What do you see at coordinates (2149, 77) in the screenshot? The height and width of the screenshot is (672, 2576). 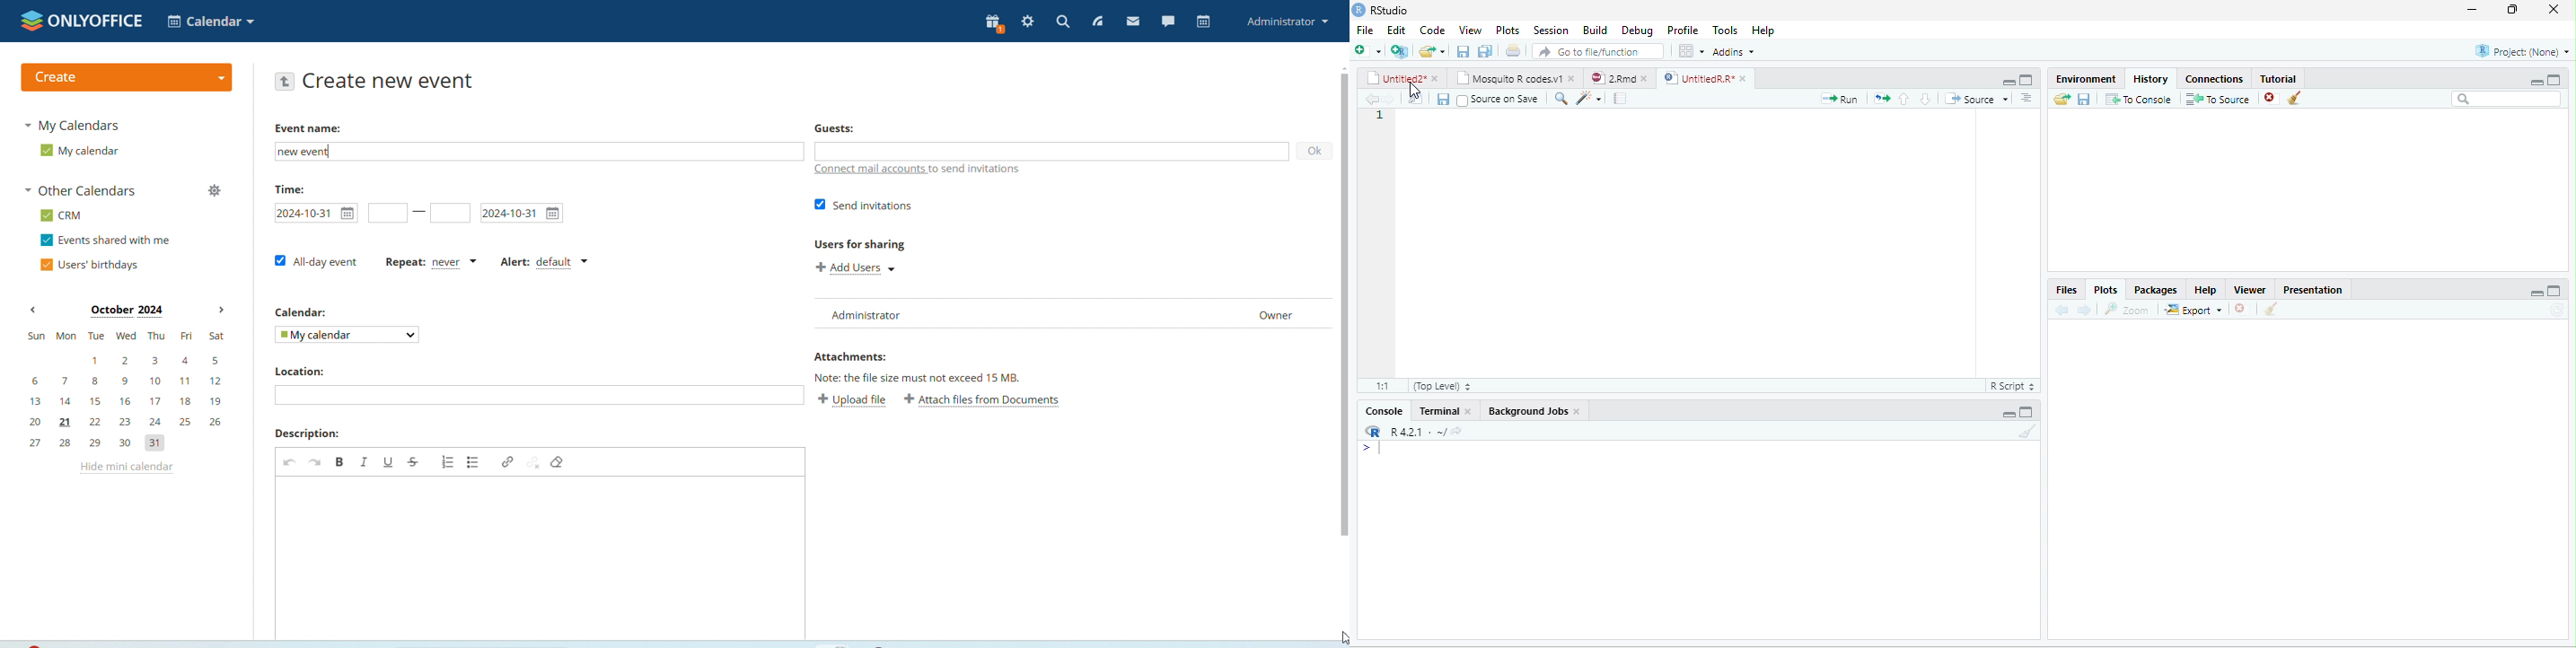 I see `history` at bounding box center [2149, 77].